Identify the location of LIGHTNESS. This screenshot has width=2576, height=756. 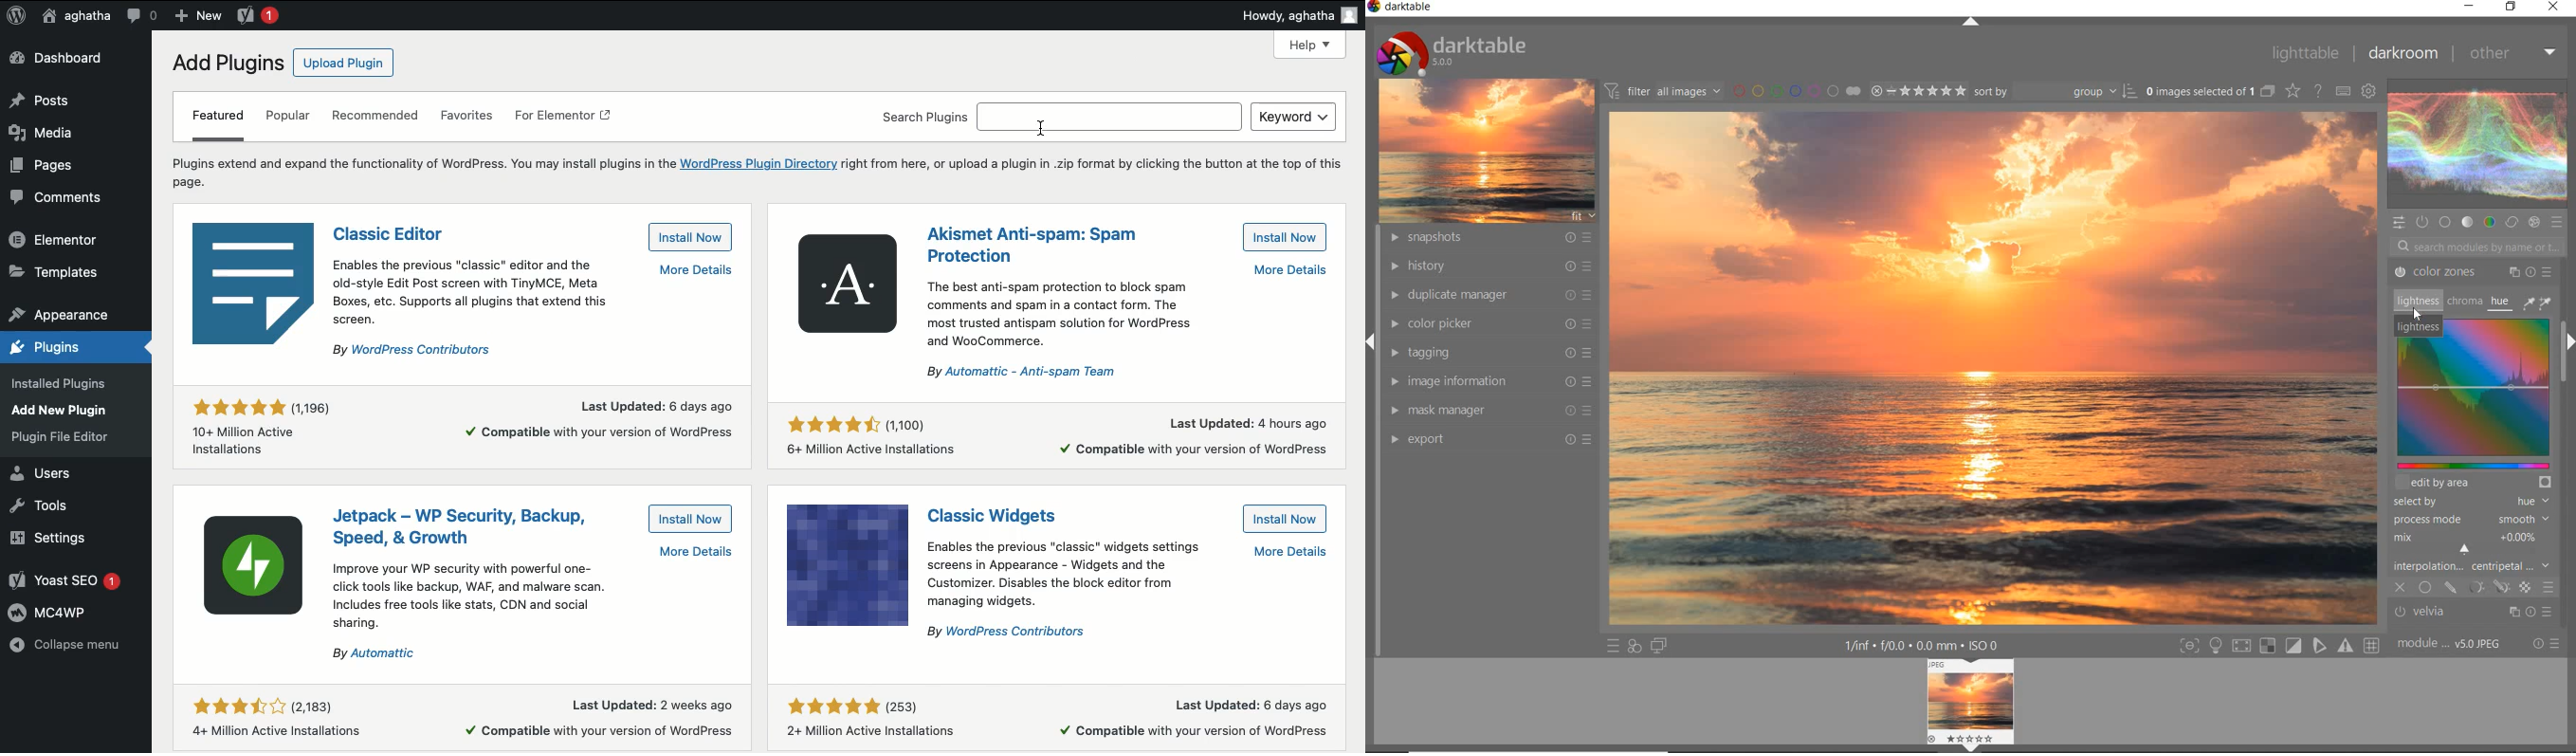
(2417, 300).